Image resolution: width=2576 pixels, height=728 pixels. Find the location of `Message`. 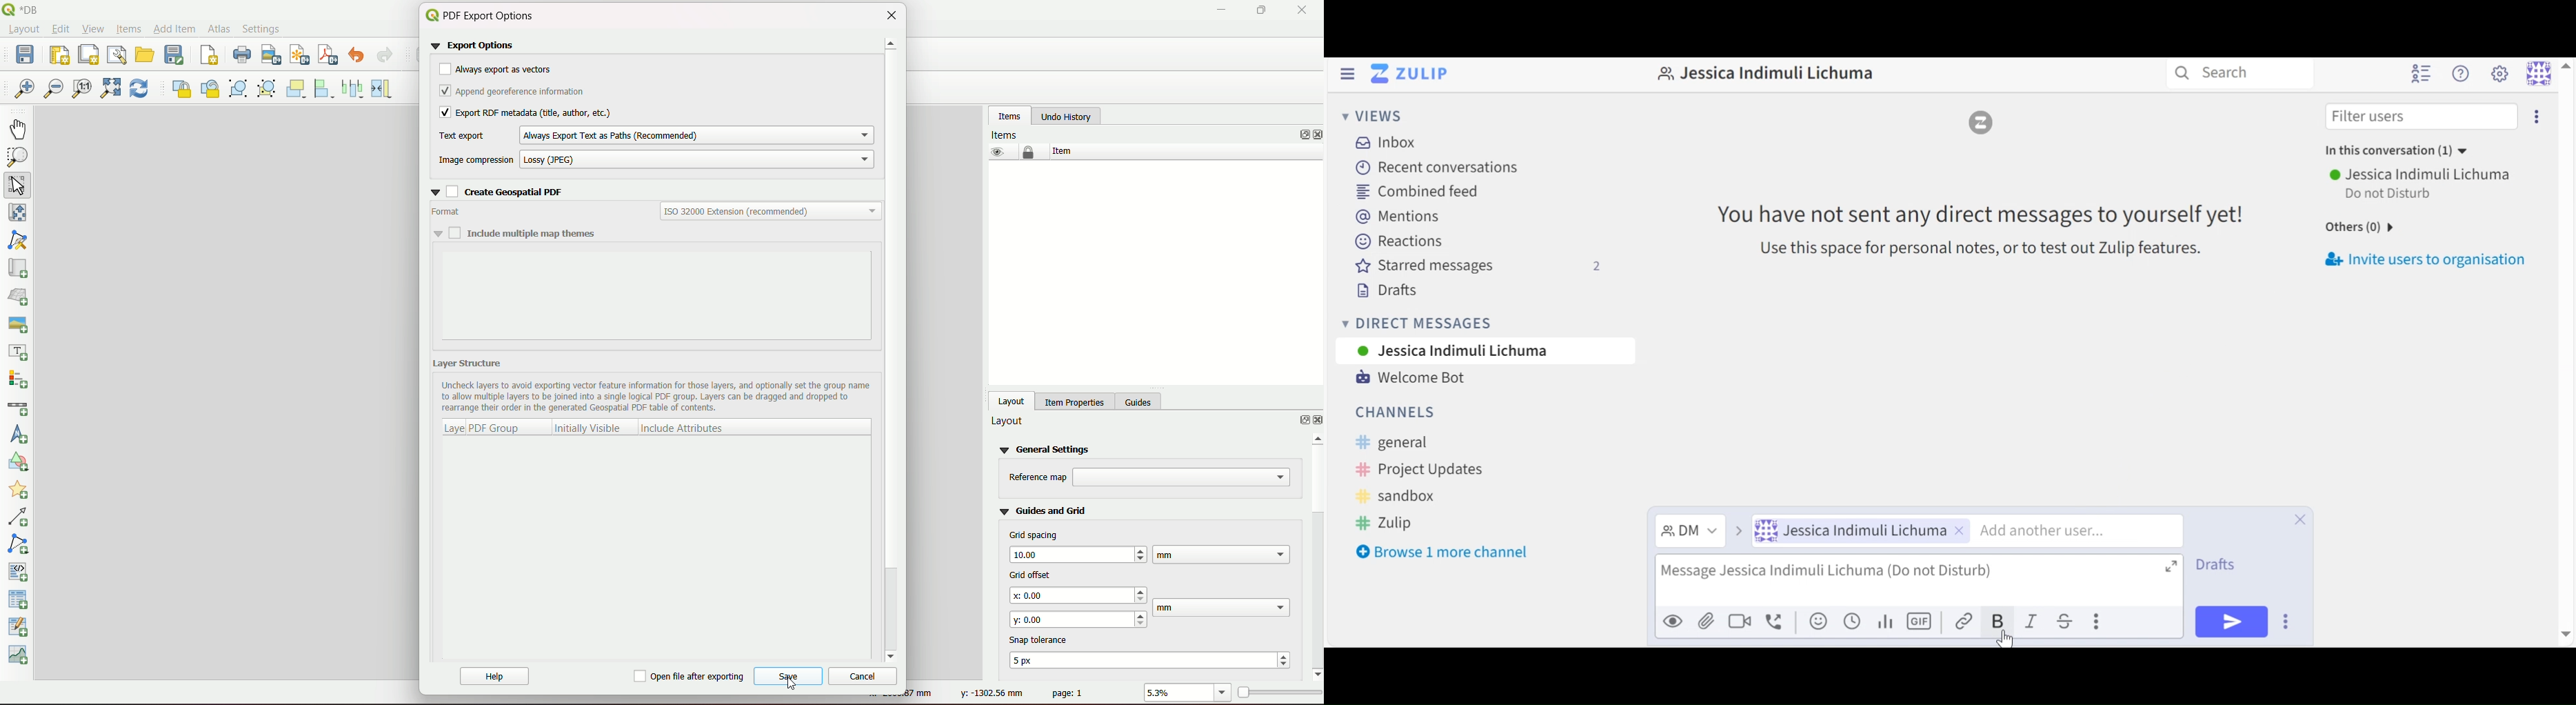

Message is located at coordinates (1920, 580).